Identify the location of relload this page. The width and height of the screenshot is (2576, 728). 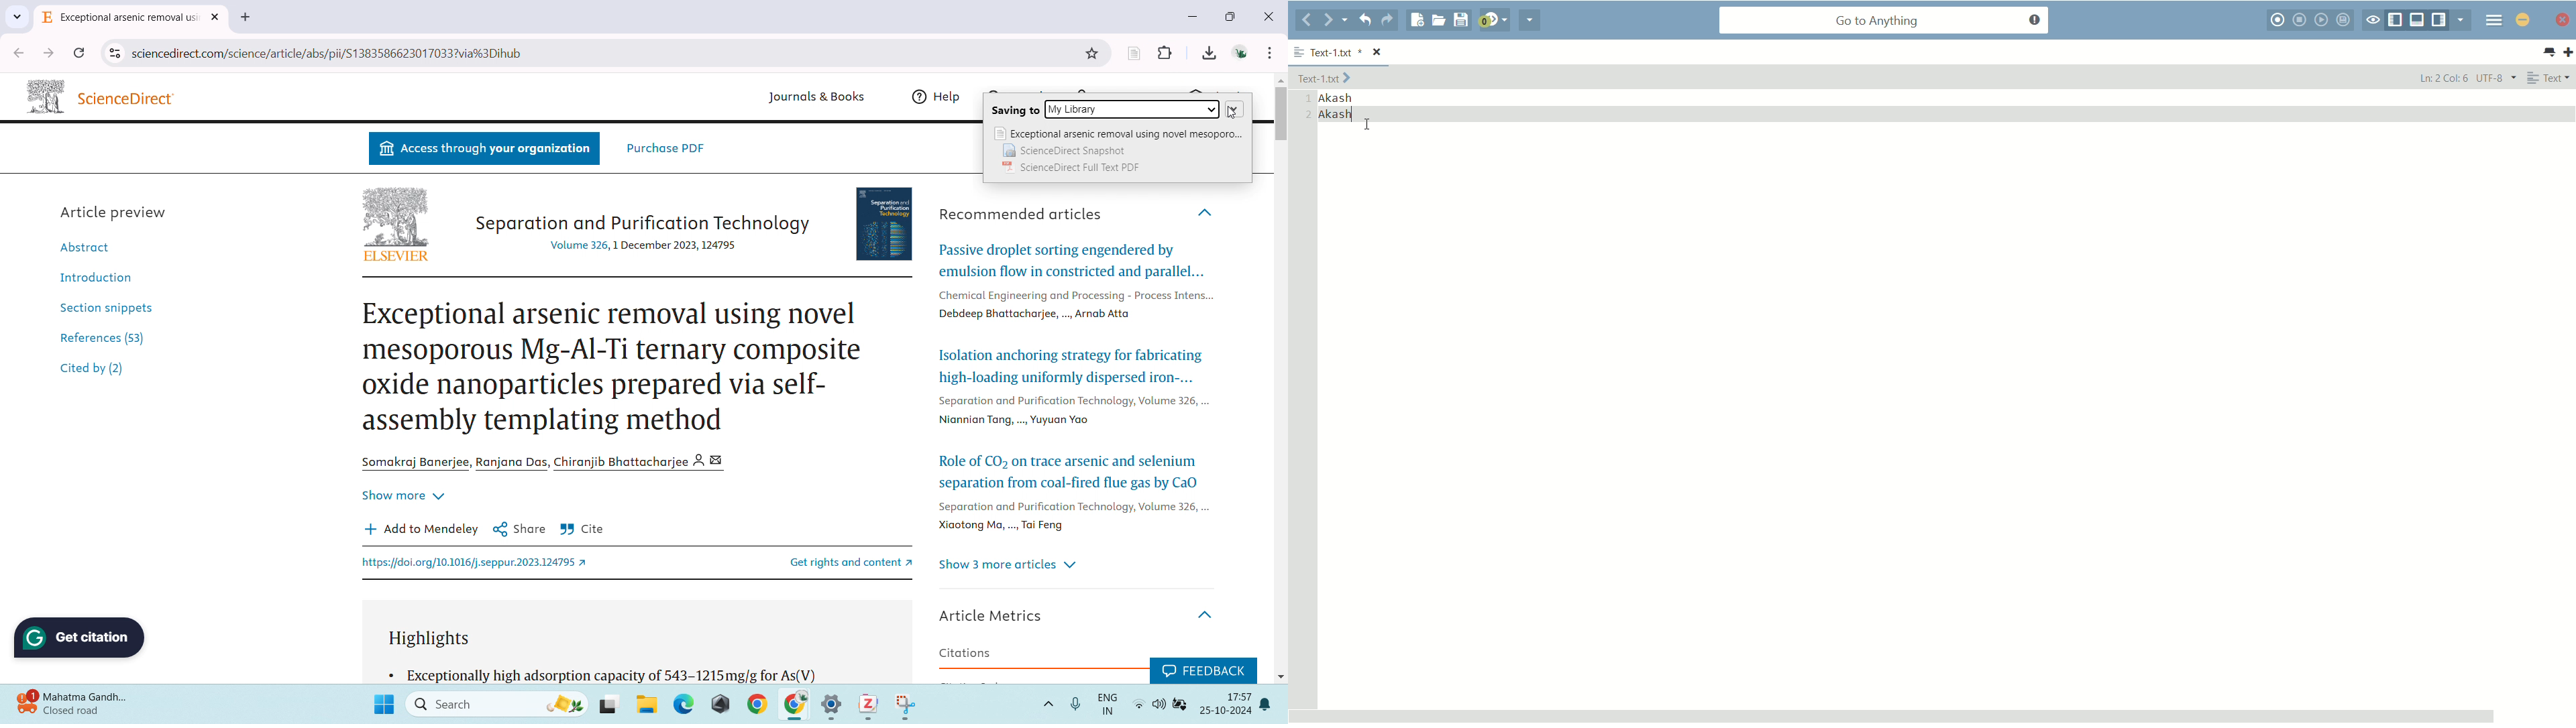
(79, 53).